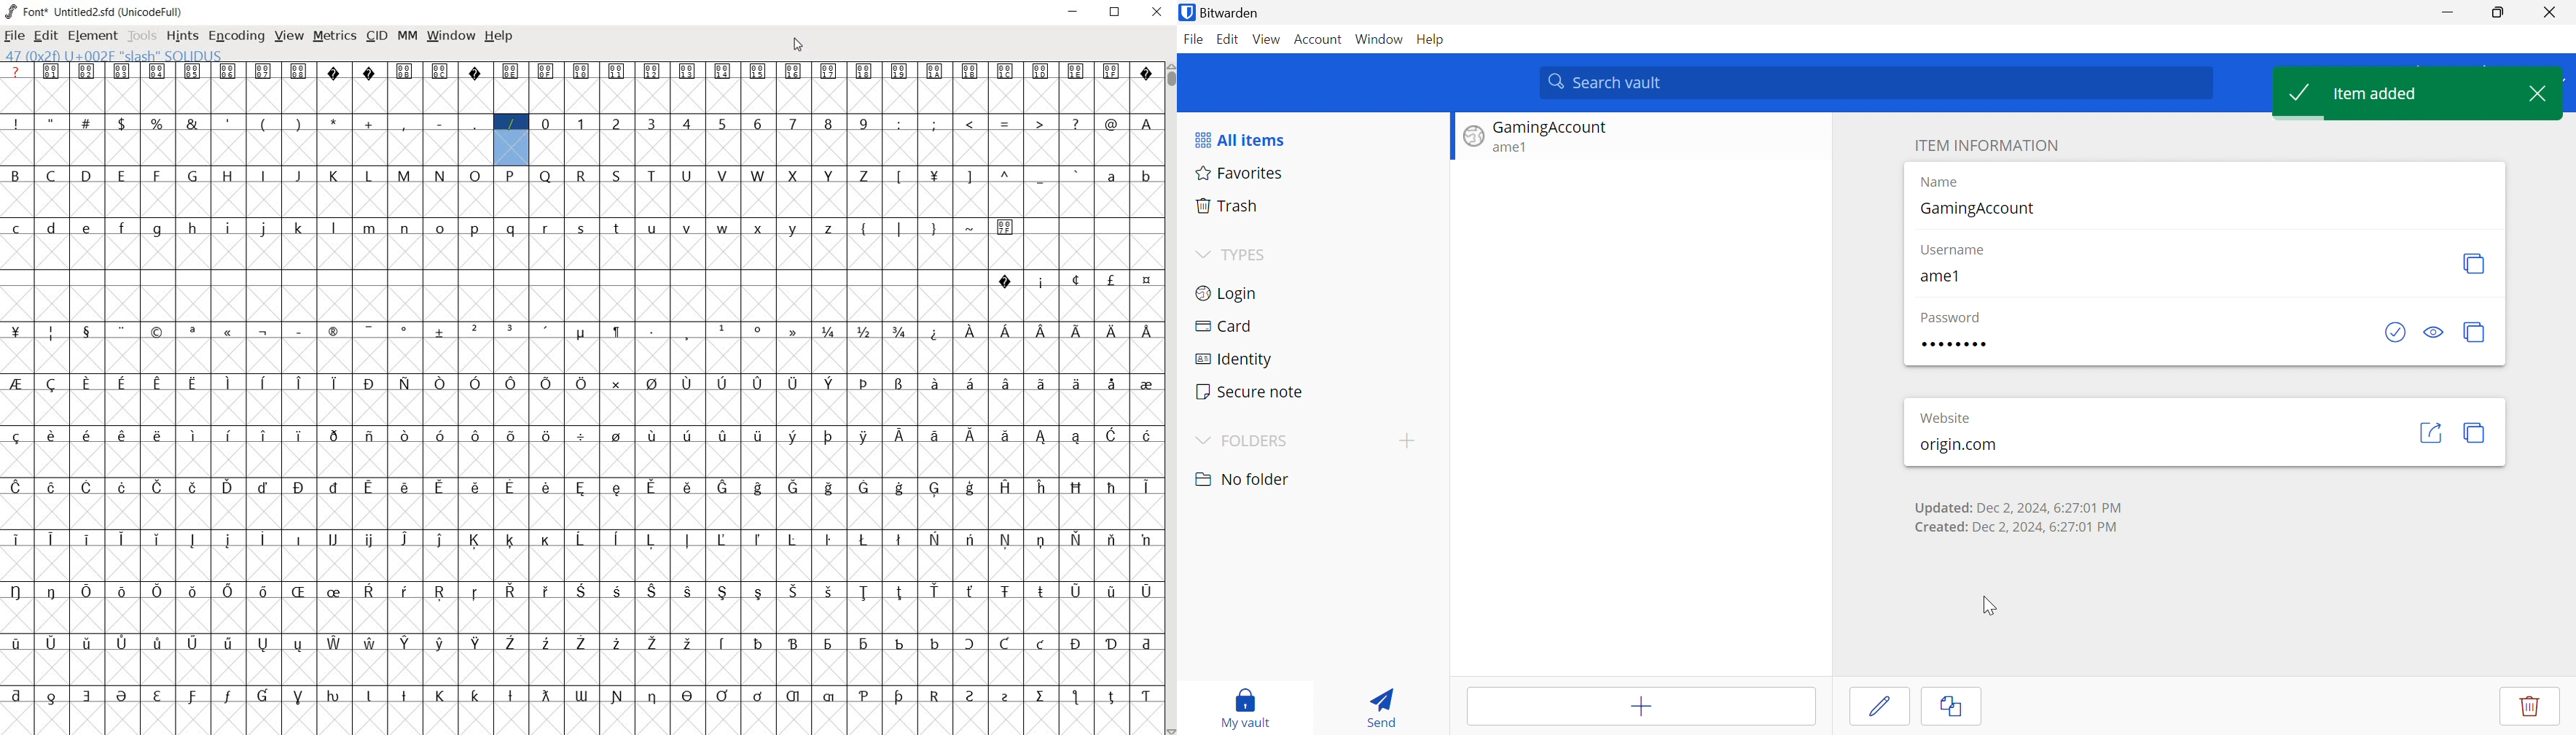 Image resolution: width=2576 pixels, height=756 pixels. Describe the element at coordinates (653, 644) in the screenshot. I see `glyph` at that location.